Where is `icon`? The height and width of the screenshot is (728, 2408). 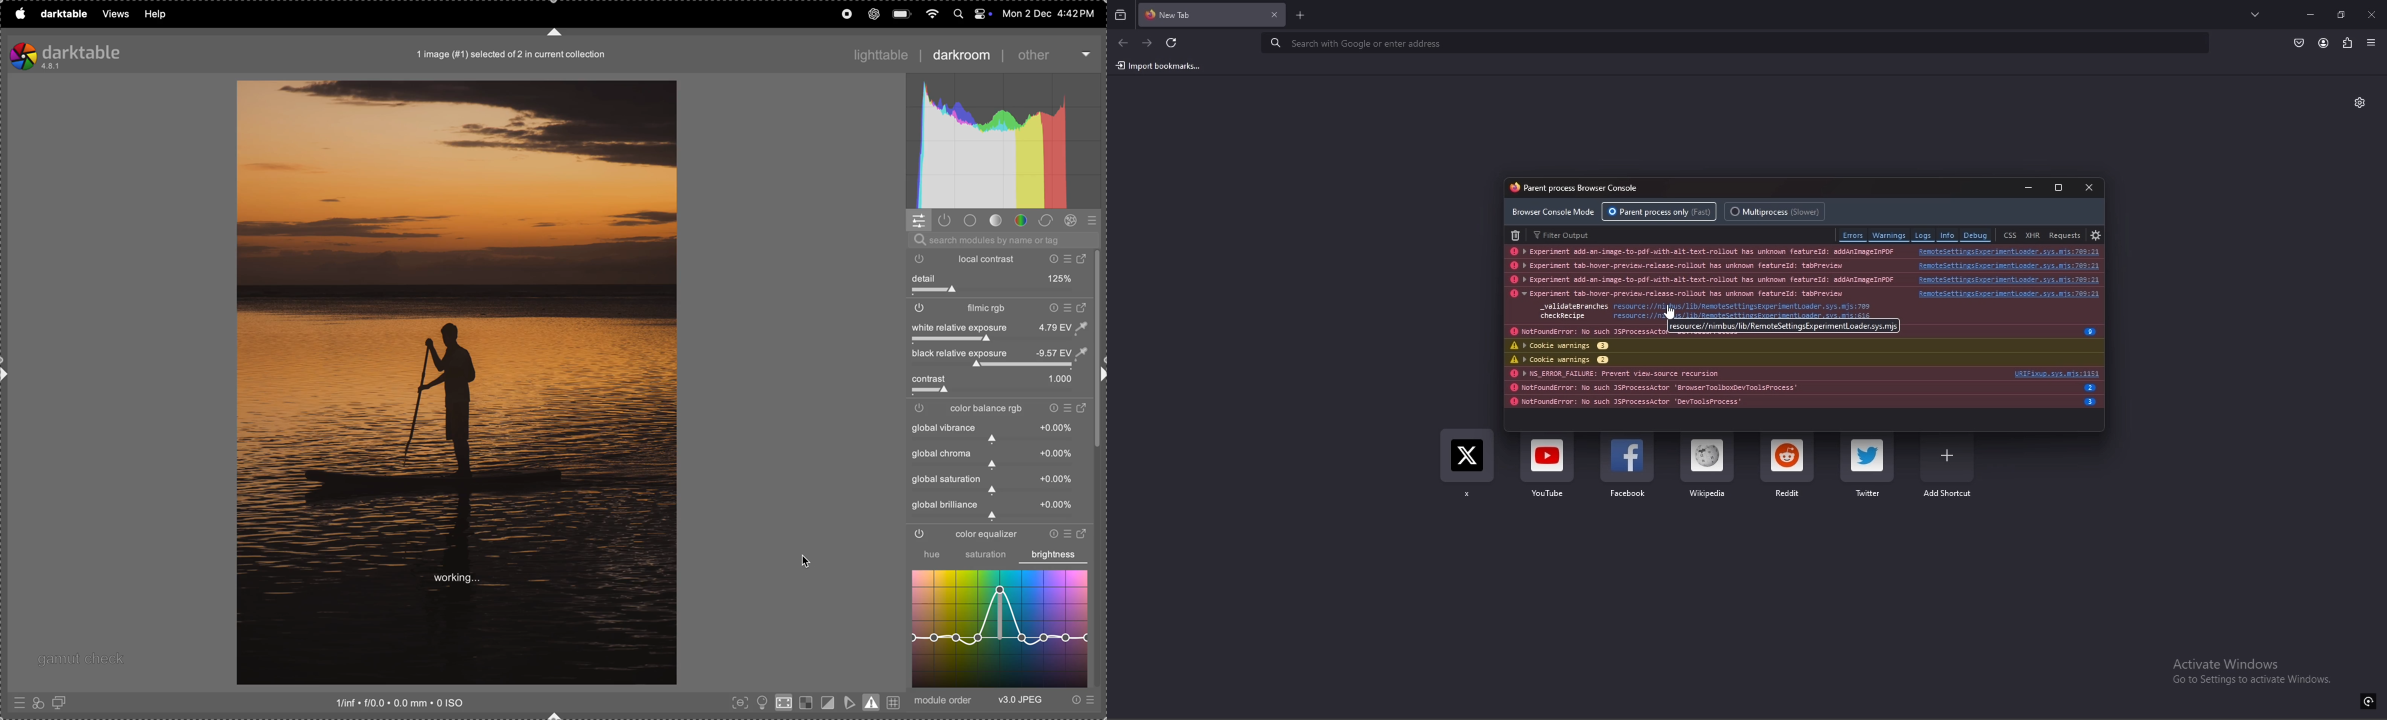
icon is located at coordinates (2368, 701).